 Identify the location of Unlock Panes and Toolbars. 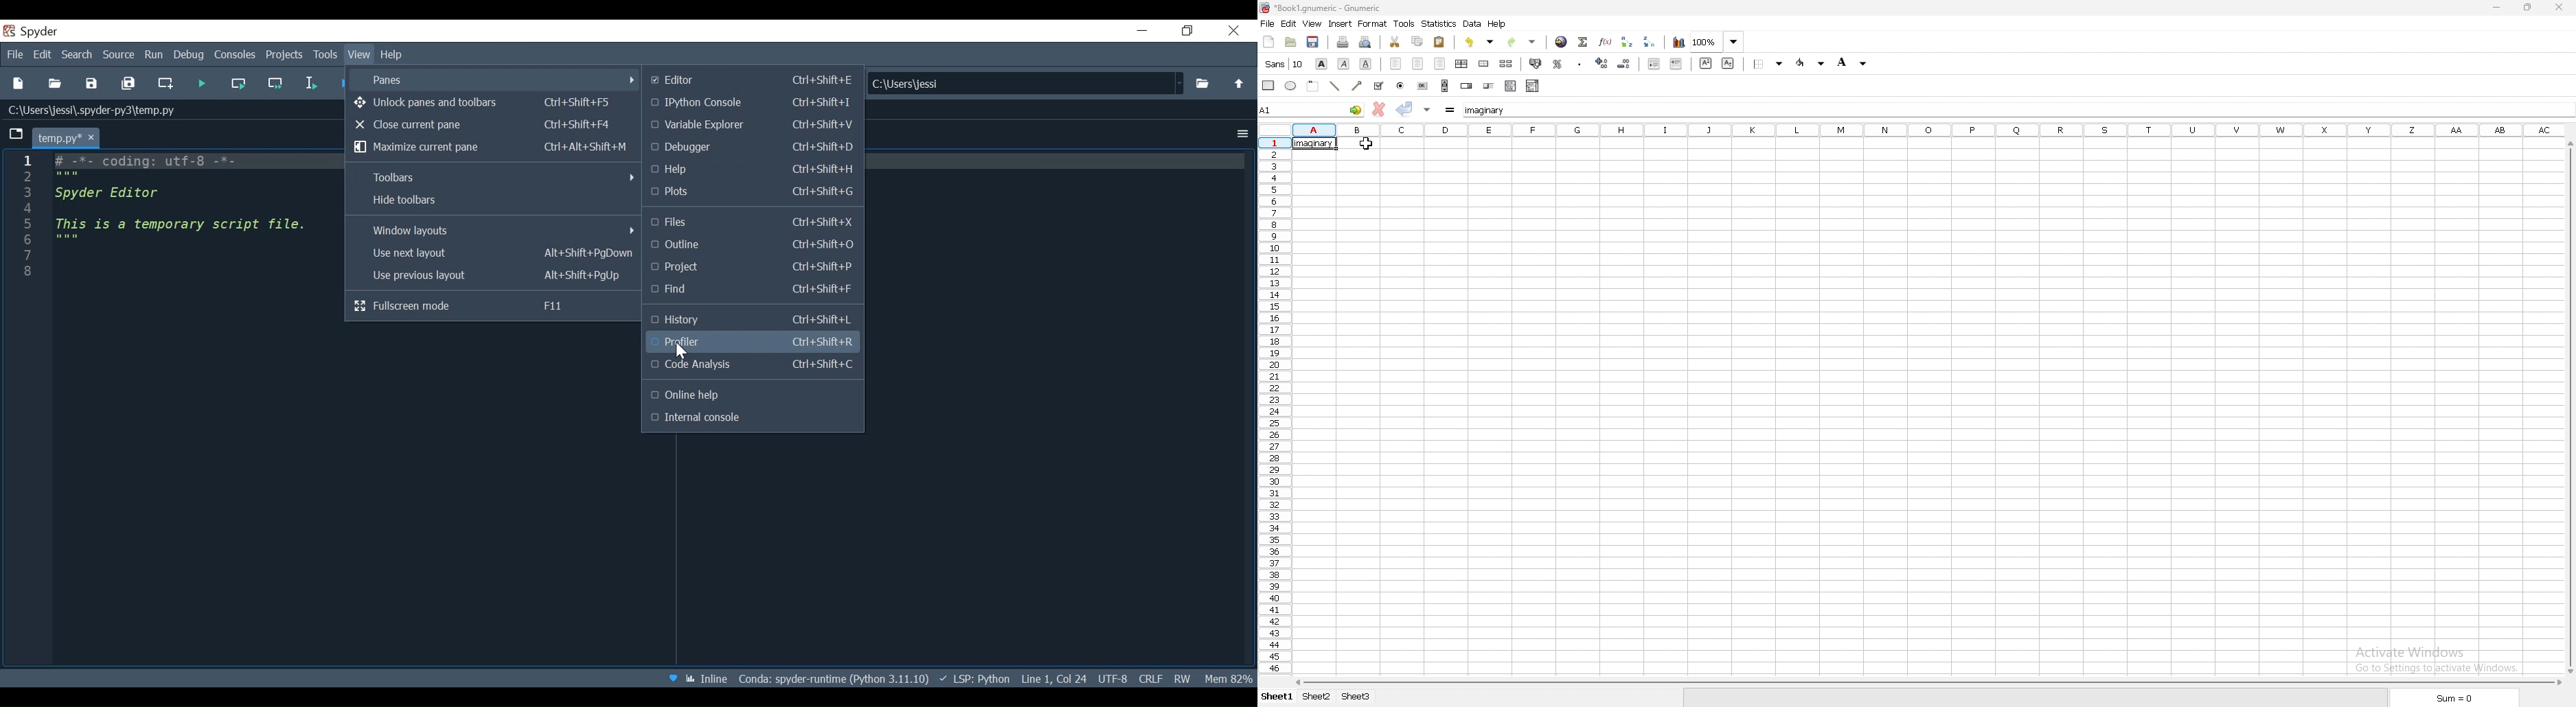
(485, 102).